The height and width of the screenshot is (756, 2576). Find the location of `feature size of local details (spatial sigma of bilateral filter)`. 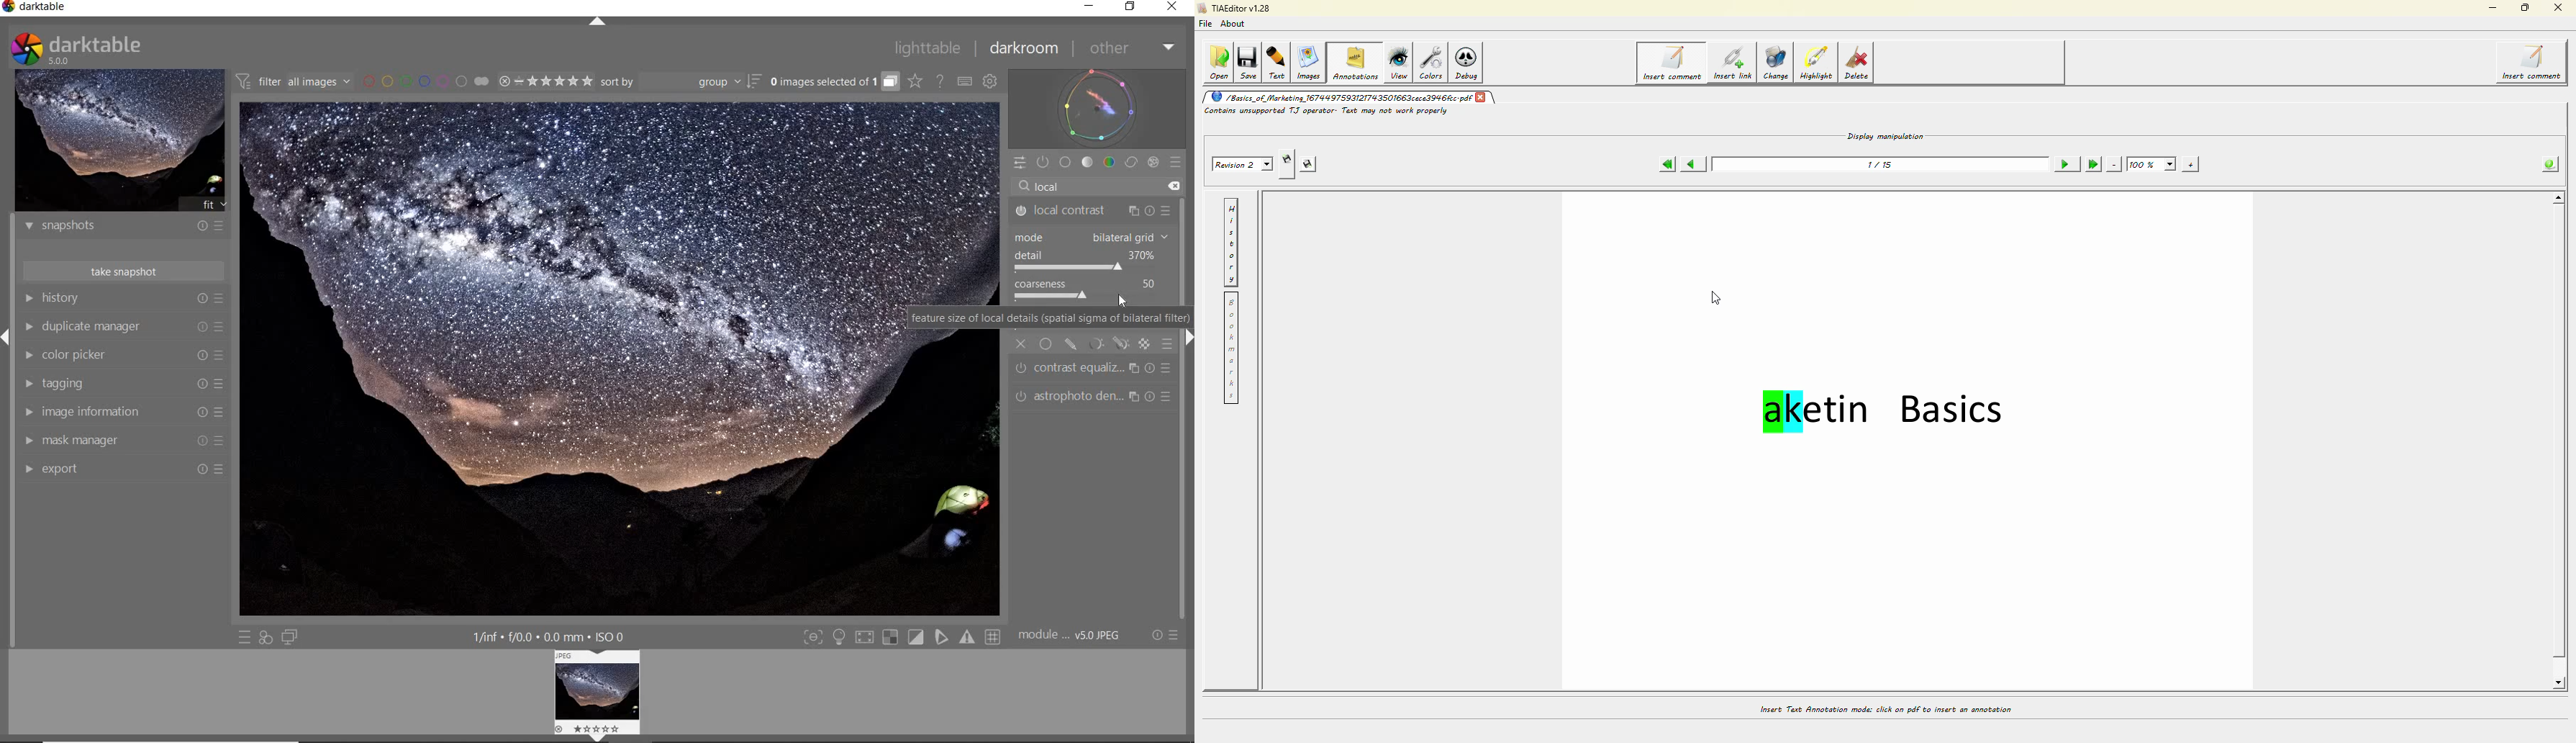

feature size of local details (spatial sigma of bilateral filter) is located at coordinates (1048, 318).